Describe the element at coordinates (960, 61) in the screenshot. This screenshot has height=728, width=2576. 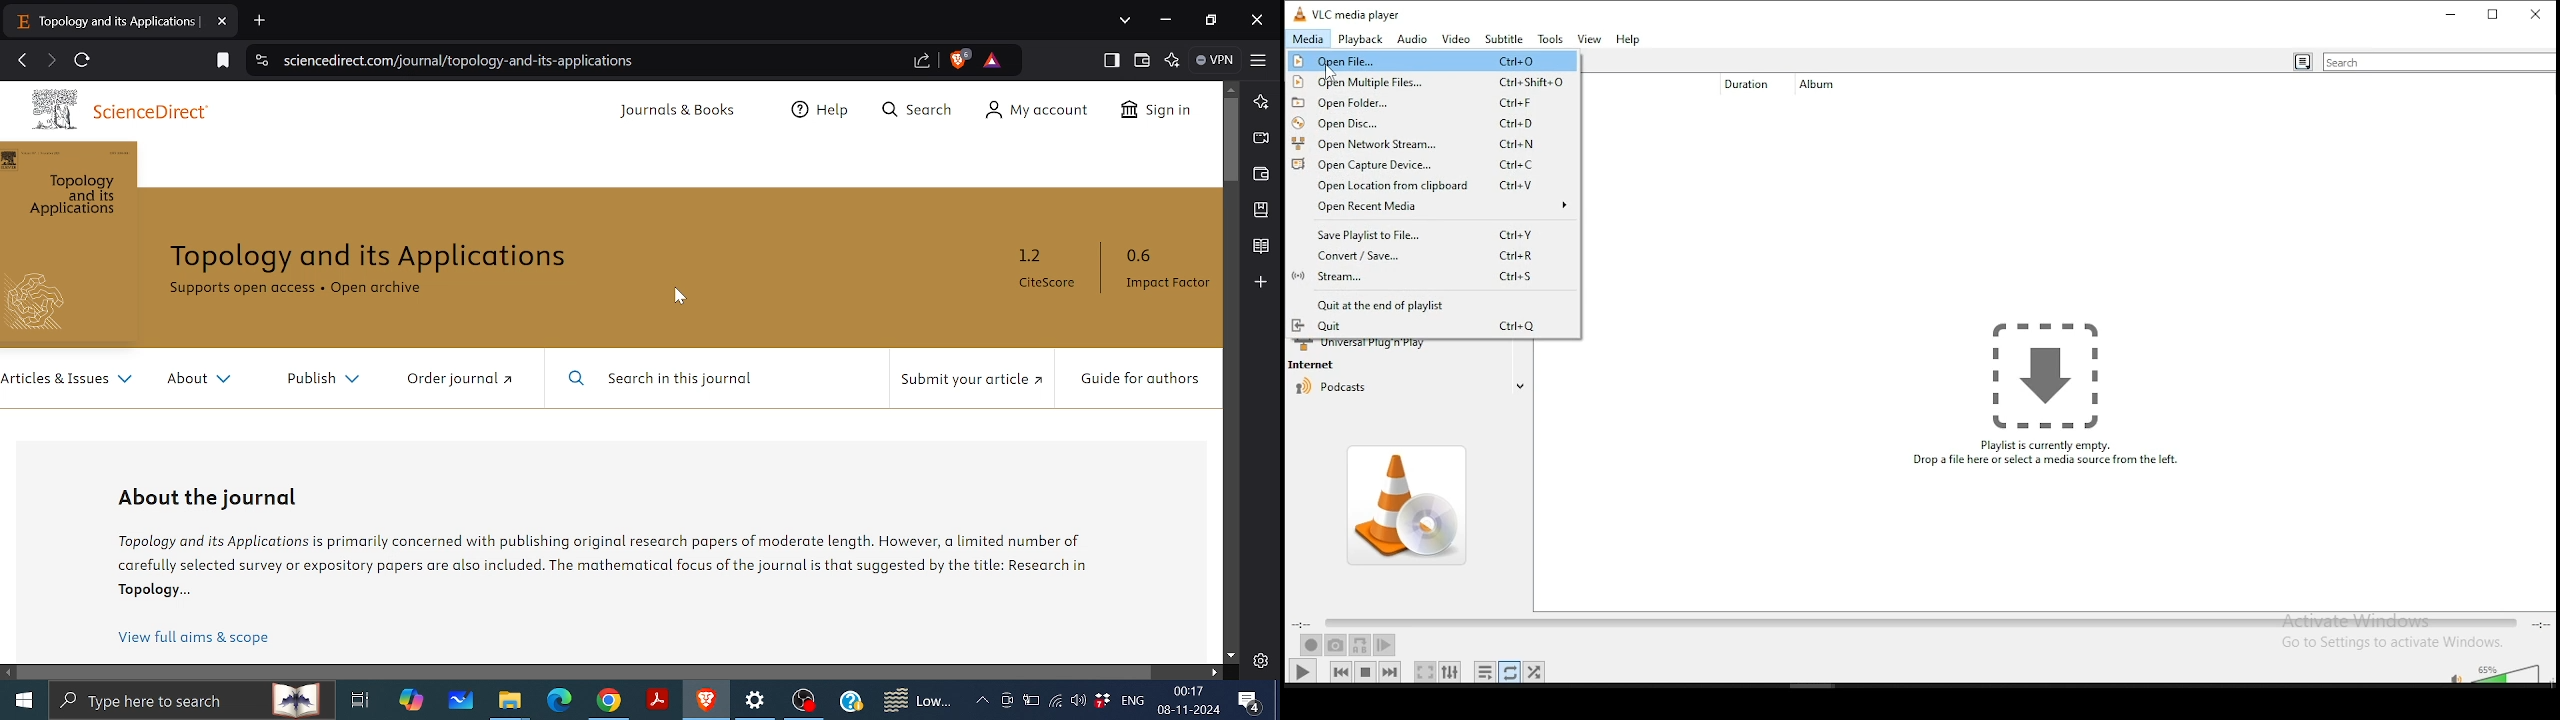
I see `Brave shield` at that location.